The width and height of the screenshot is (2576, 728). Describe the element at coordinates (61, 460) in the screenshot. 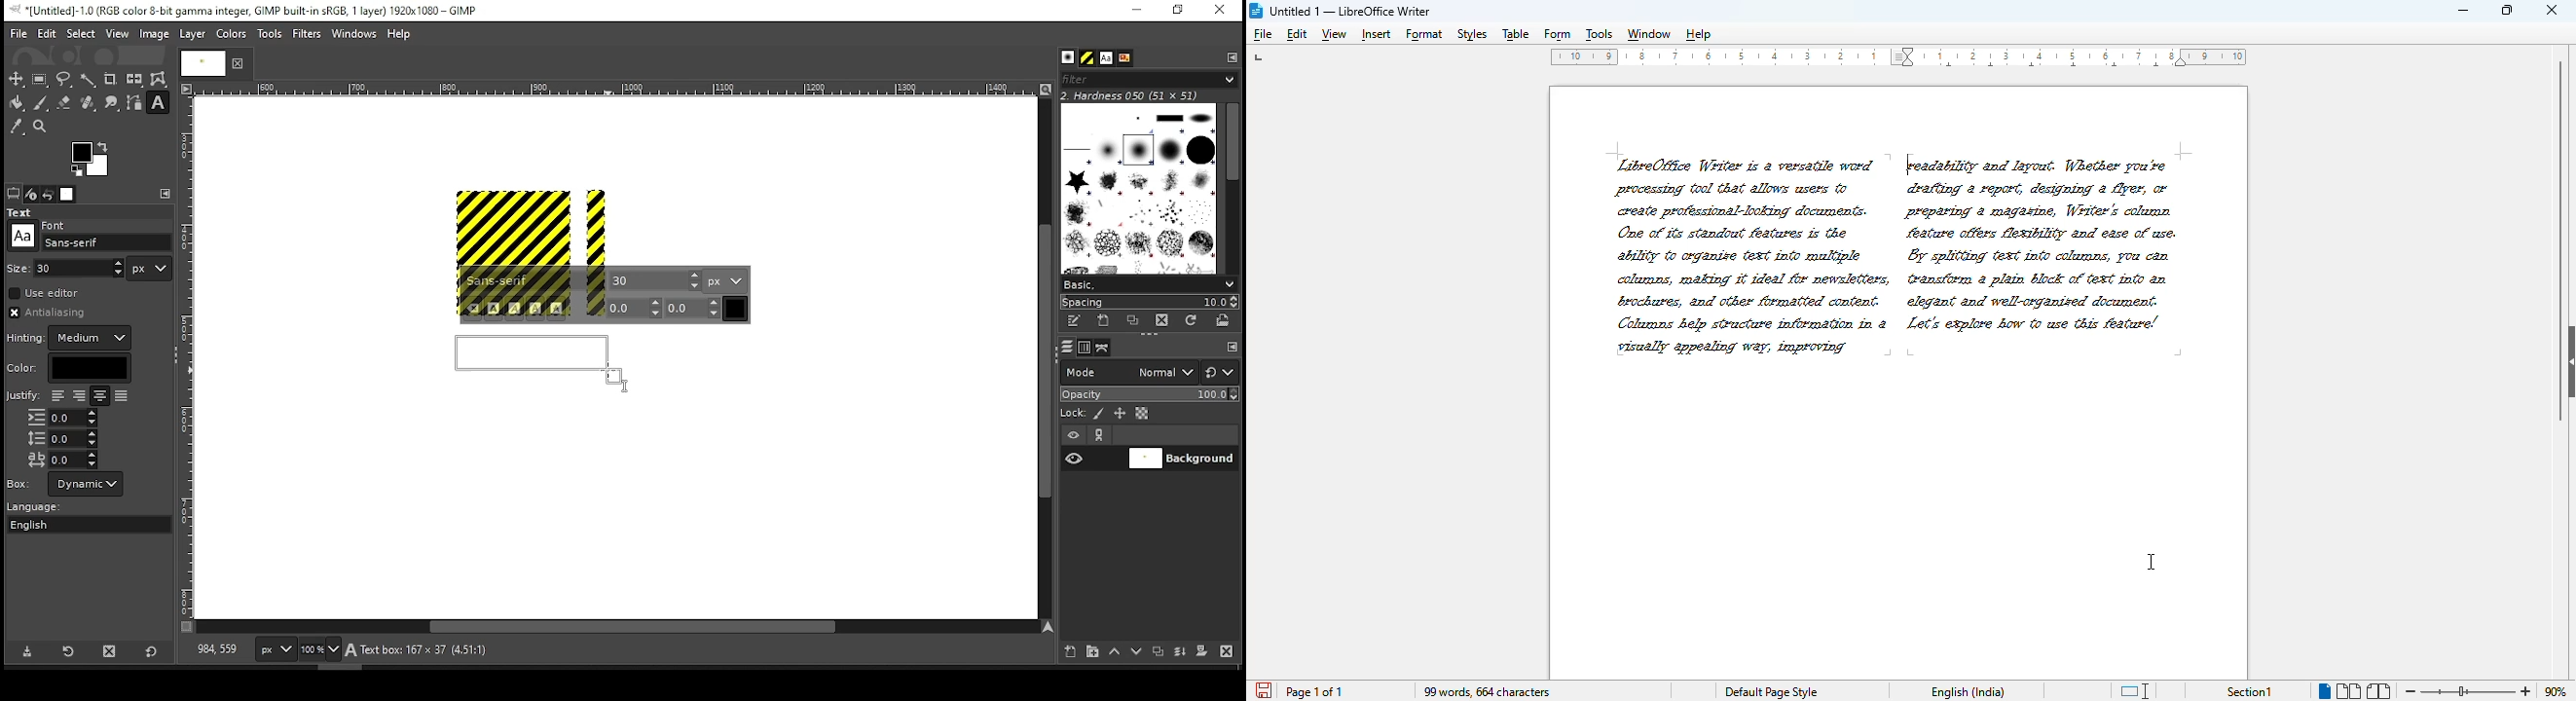

I see `adjust character spacing` at that location.